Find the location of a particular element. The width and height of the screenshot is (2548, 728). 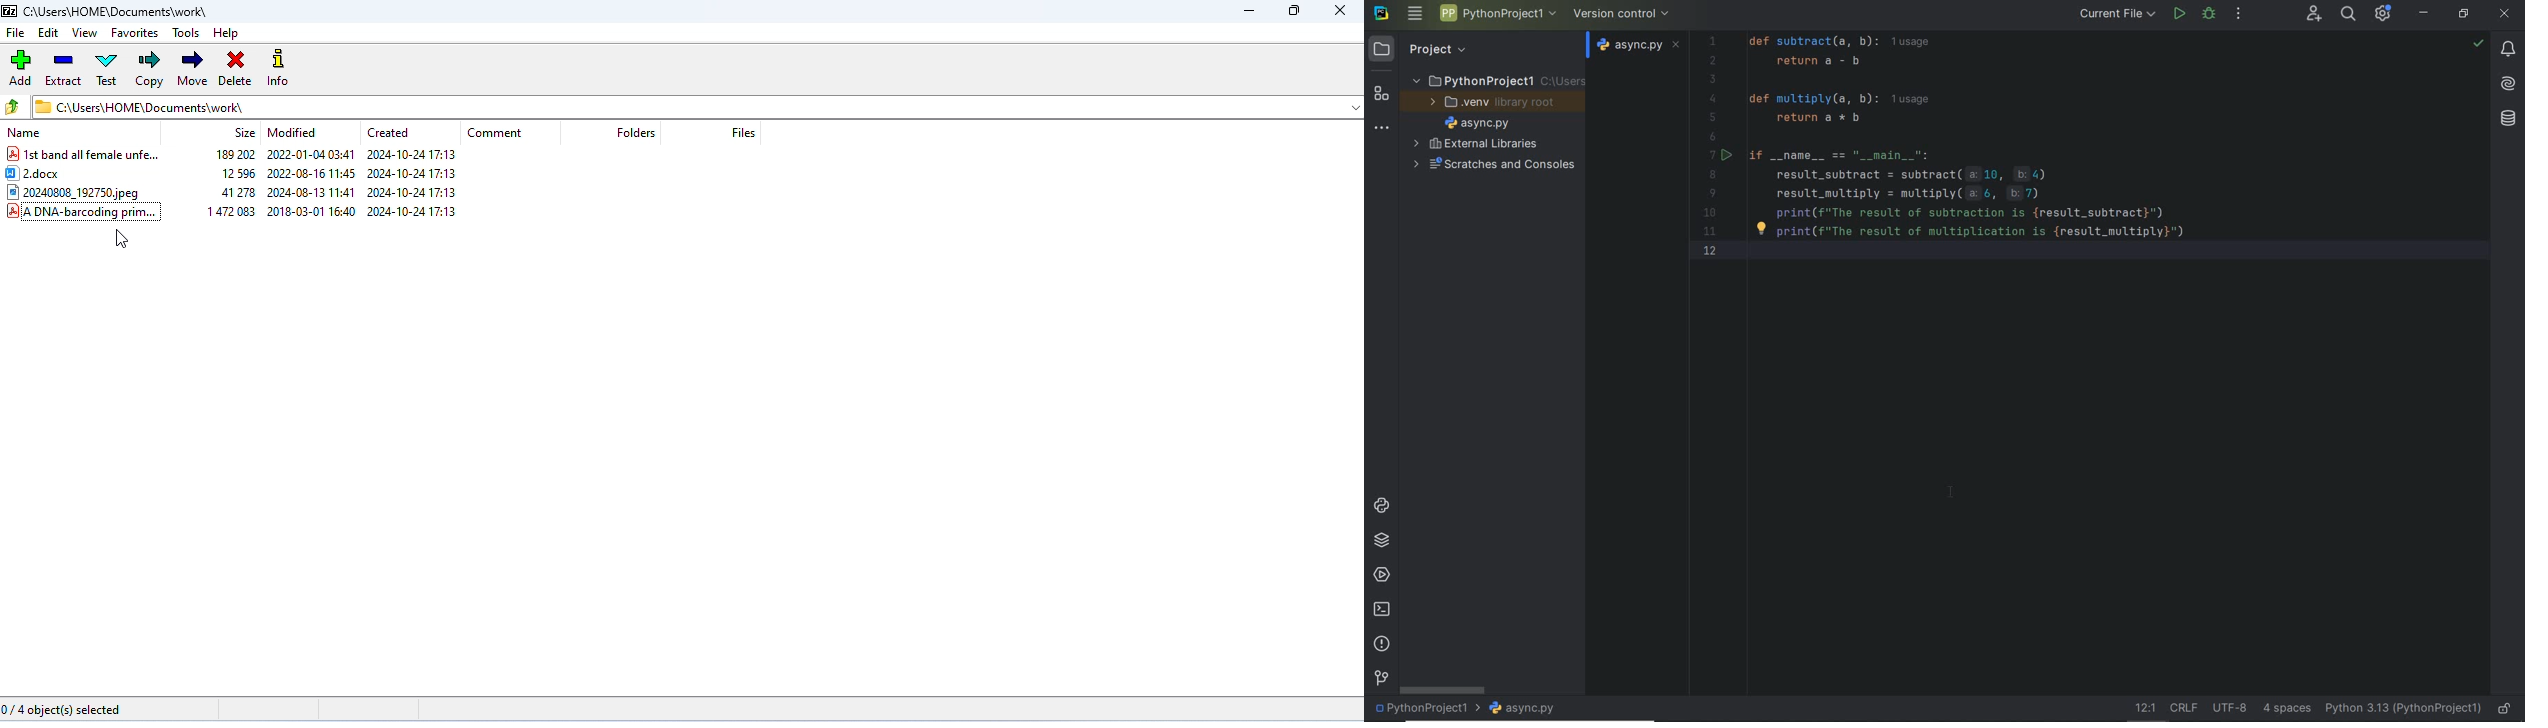

search everywhere is located at coordinates (2349, 14).